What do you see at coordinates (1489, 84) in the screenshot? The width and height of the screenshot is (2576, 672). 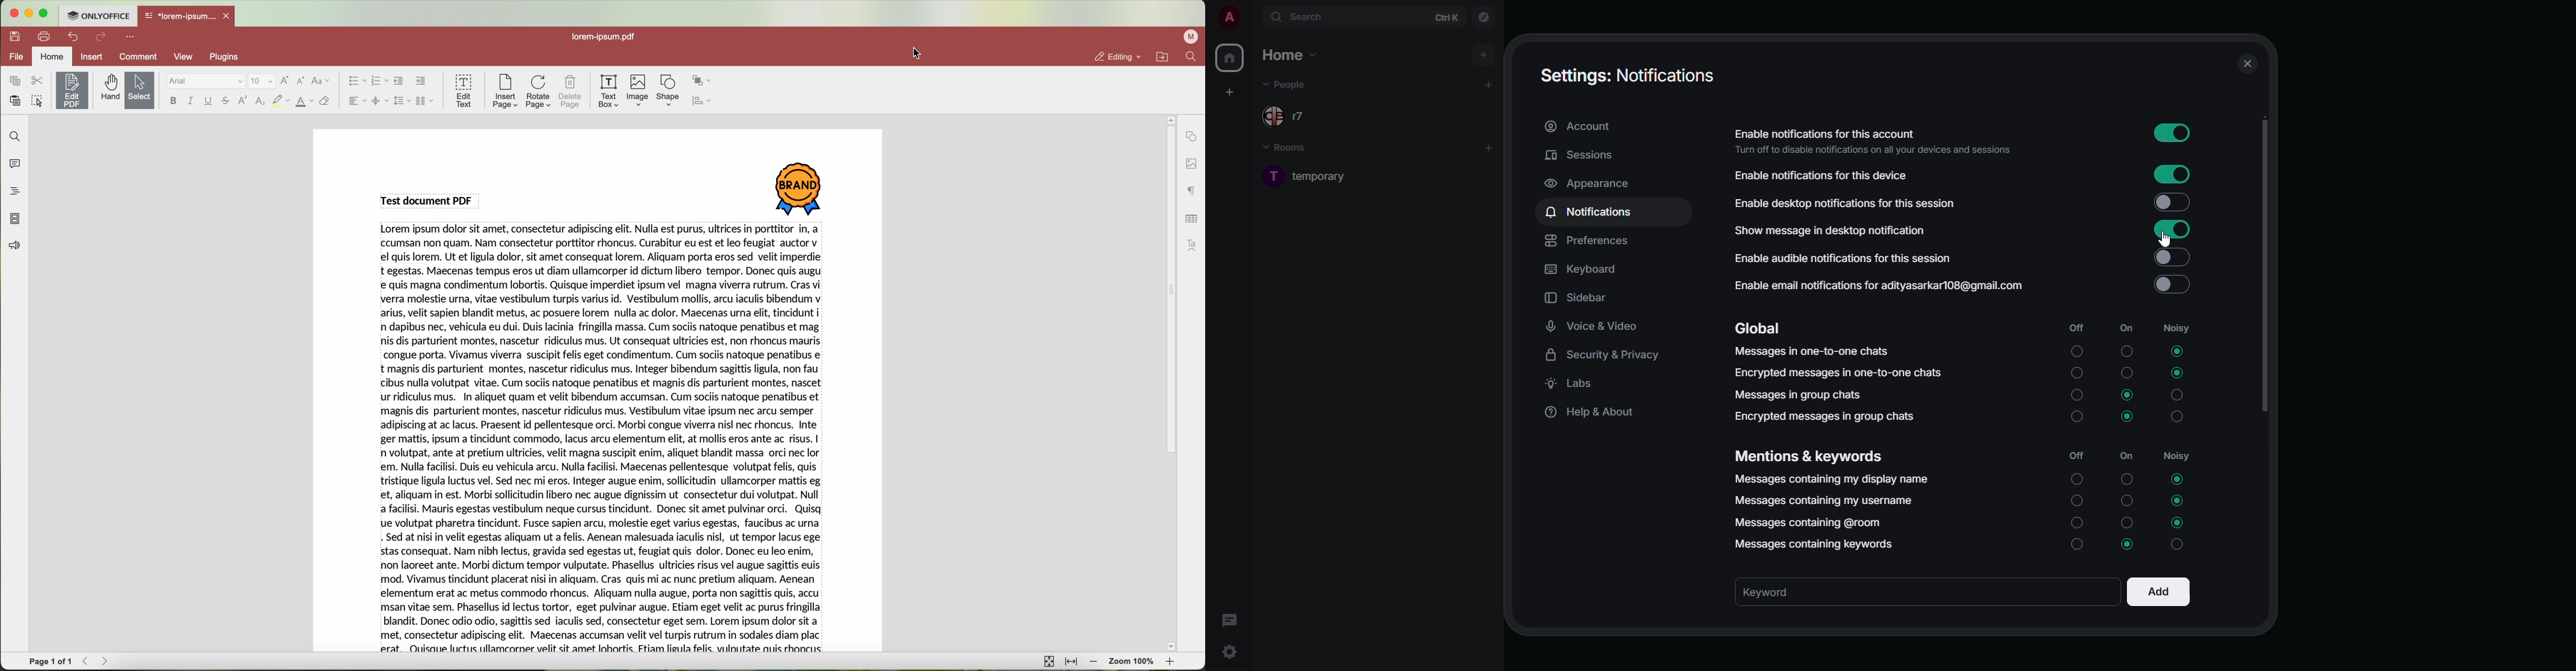 I see `add` at bounding box center [1489, 84].